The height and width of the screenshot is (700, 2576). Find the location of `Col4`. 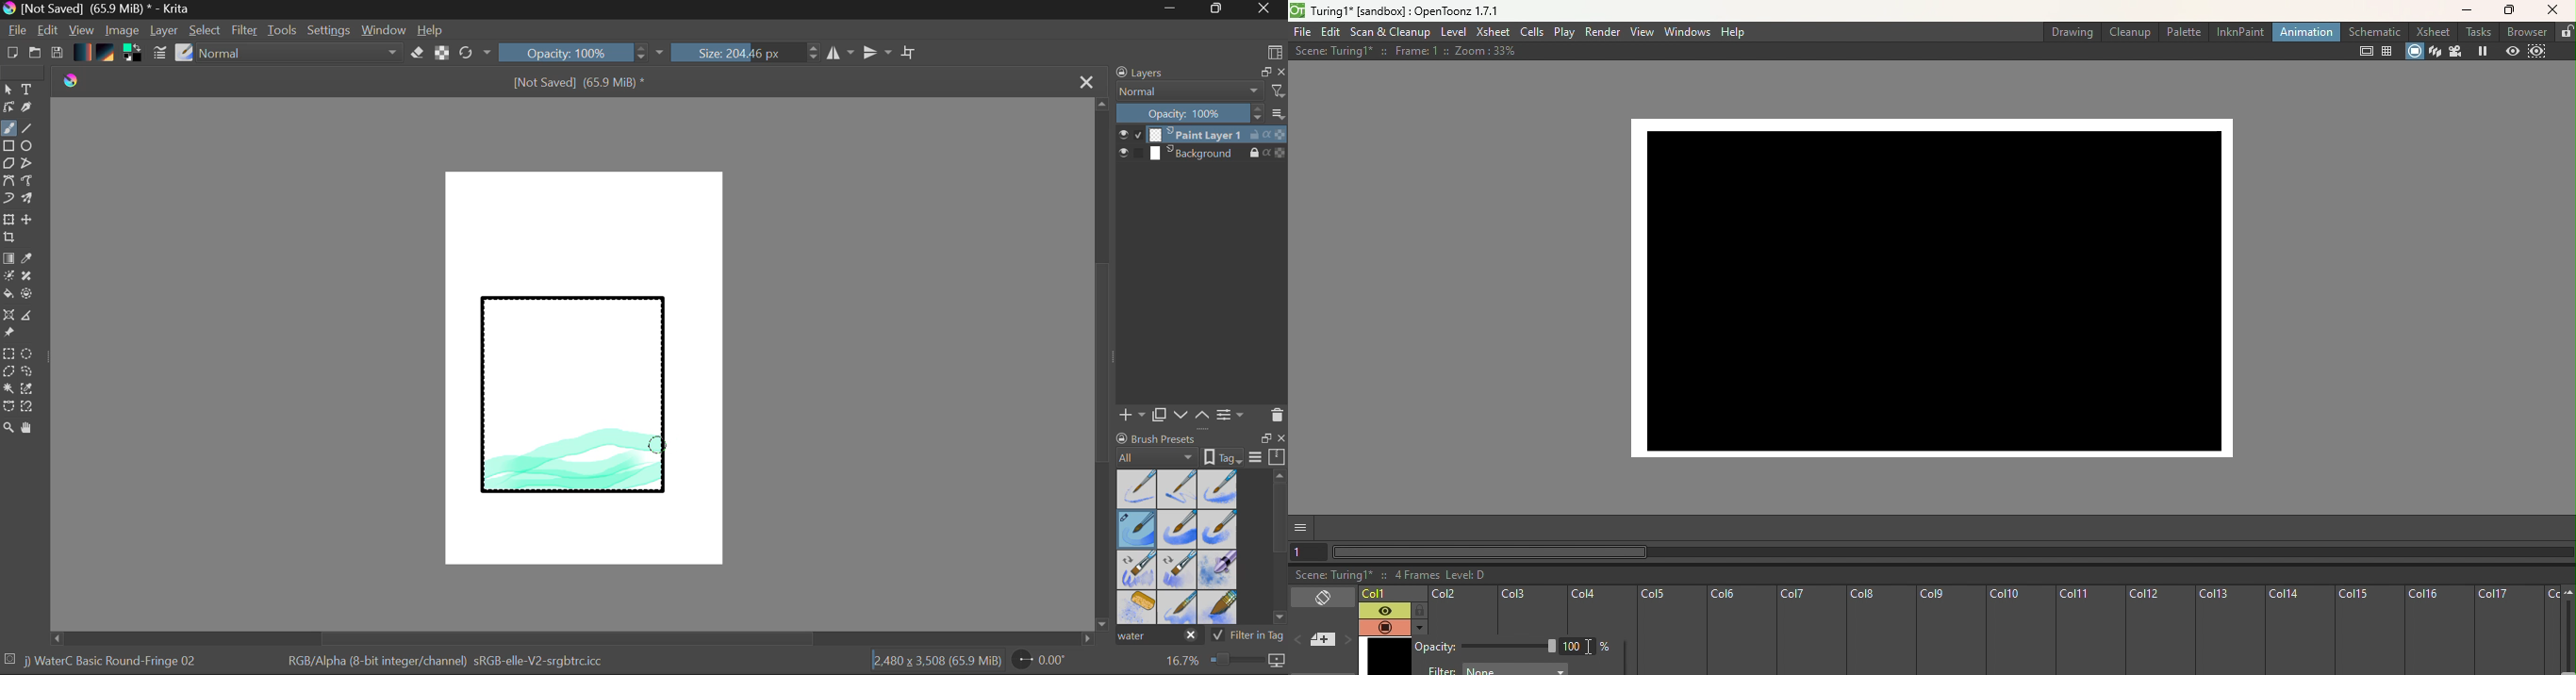

Col4 is located at coordinates (1601, 609).